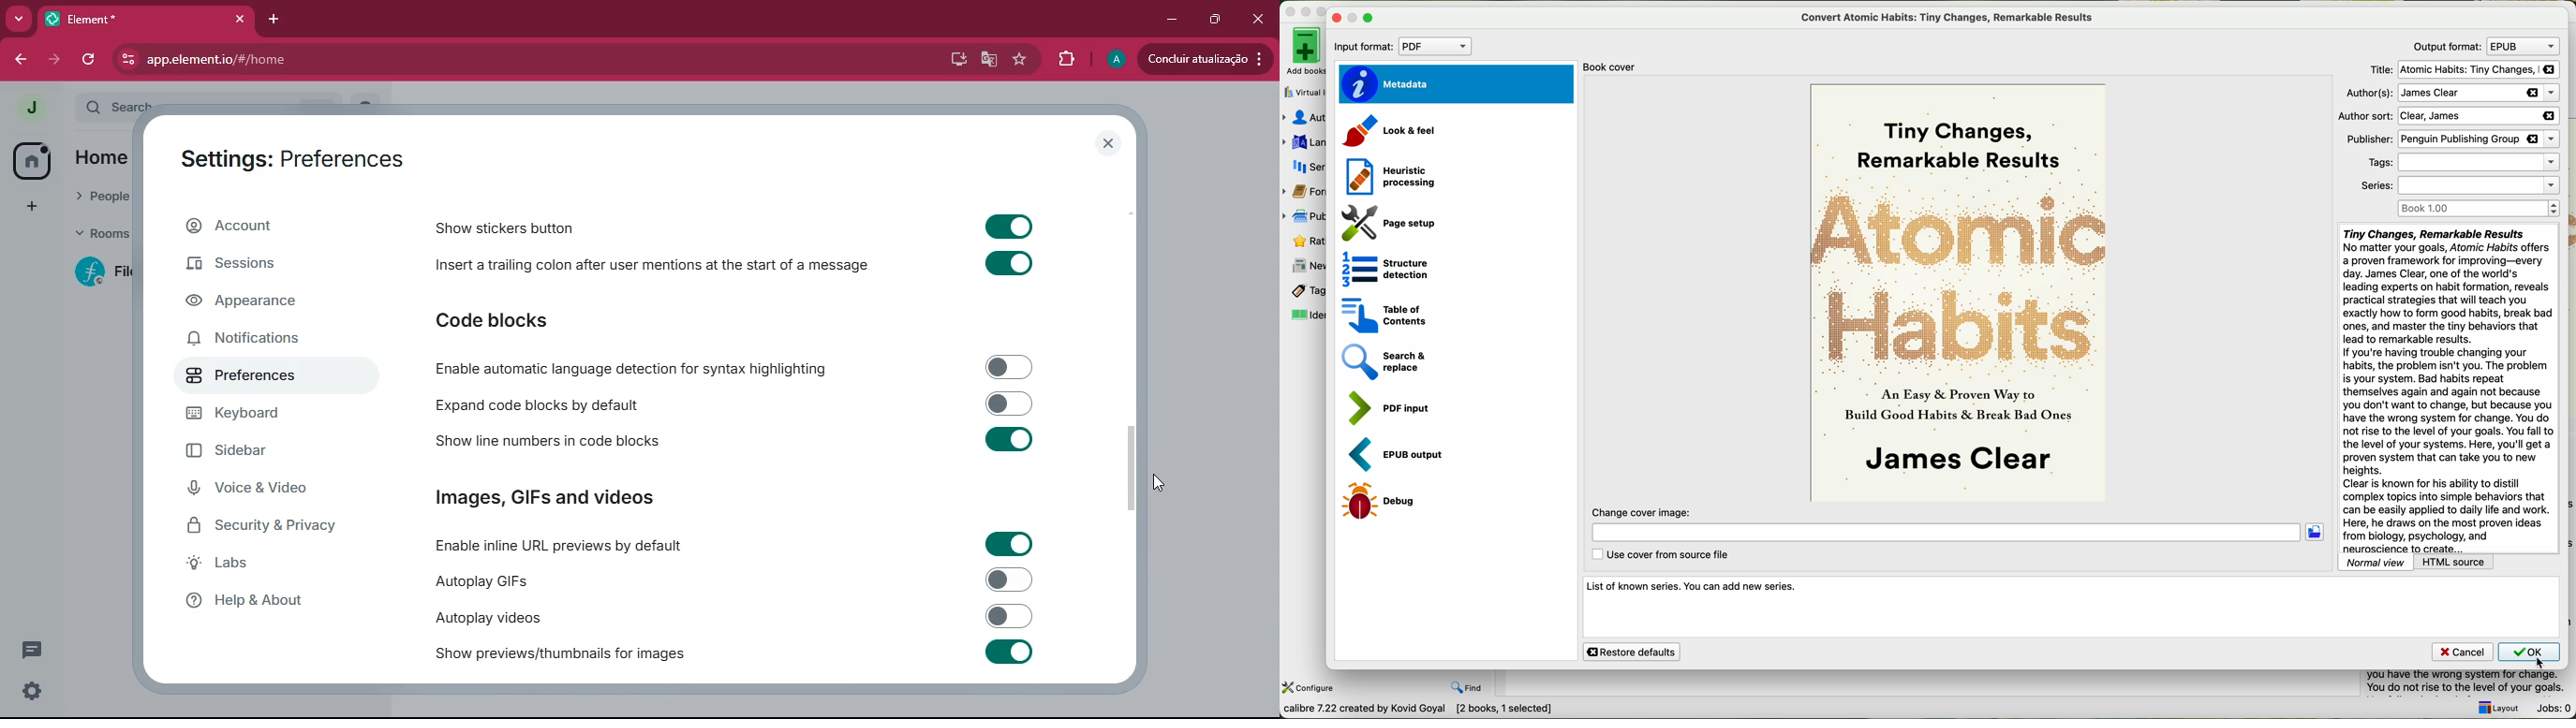  What do you see at coordinates (2448, 116) in the screenshot?
I see `Author sort` at bounding box center [2448, 116].